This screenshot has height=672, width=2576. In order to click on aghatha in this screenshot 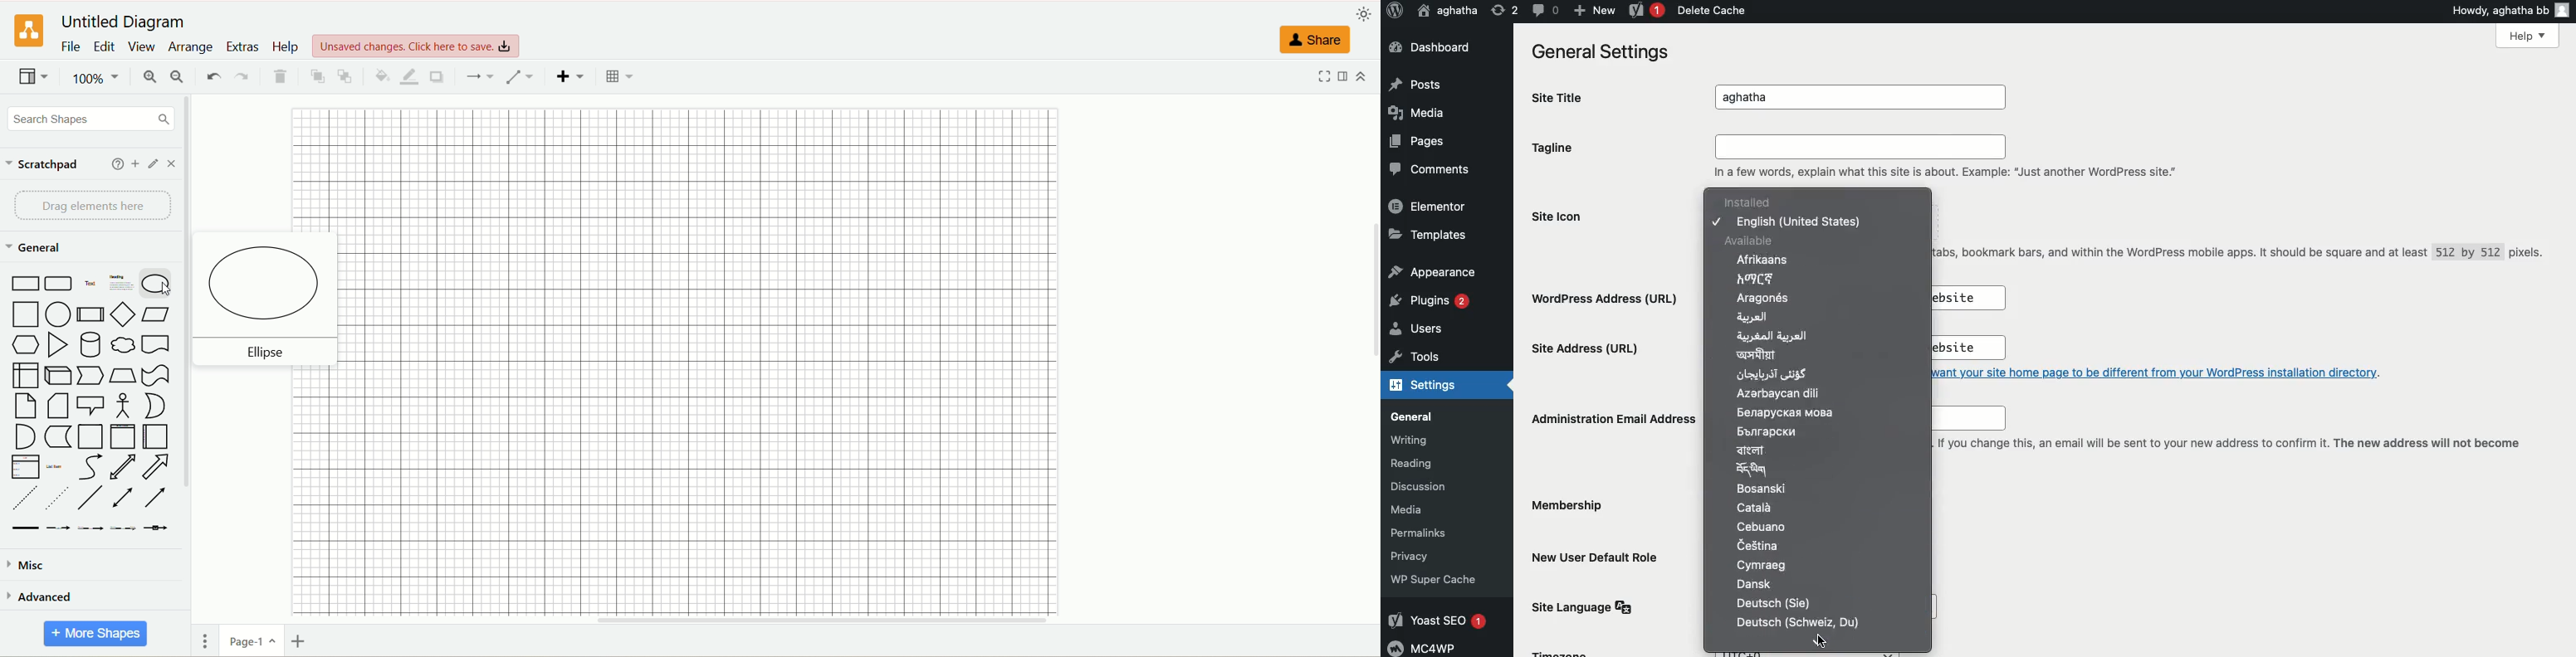, I will do `click(1448, 9)`.